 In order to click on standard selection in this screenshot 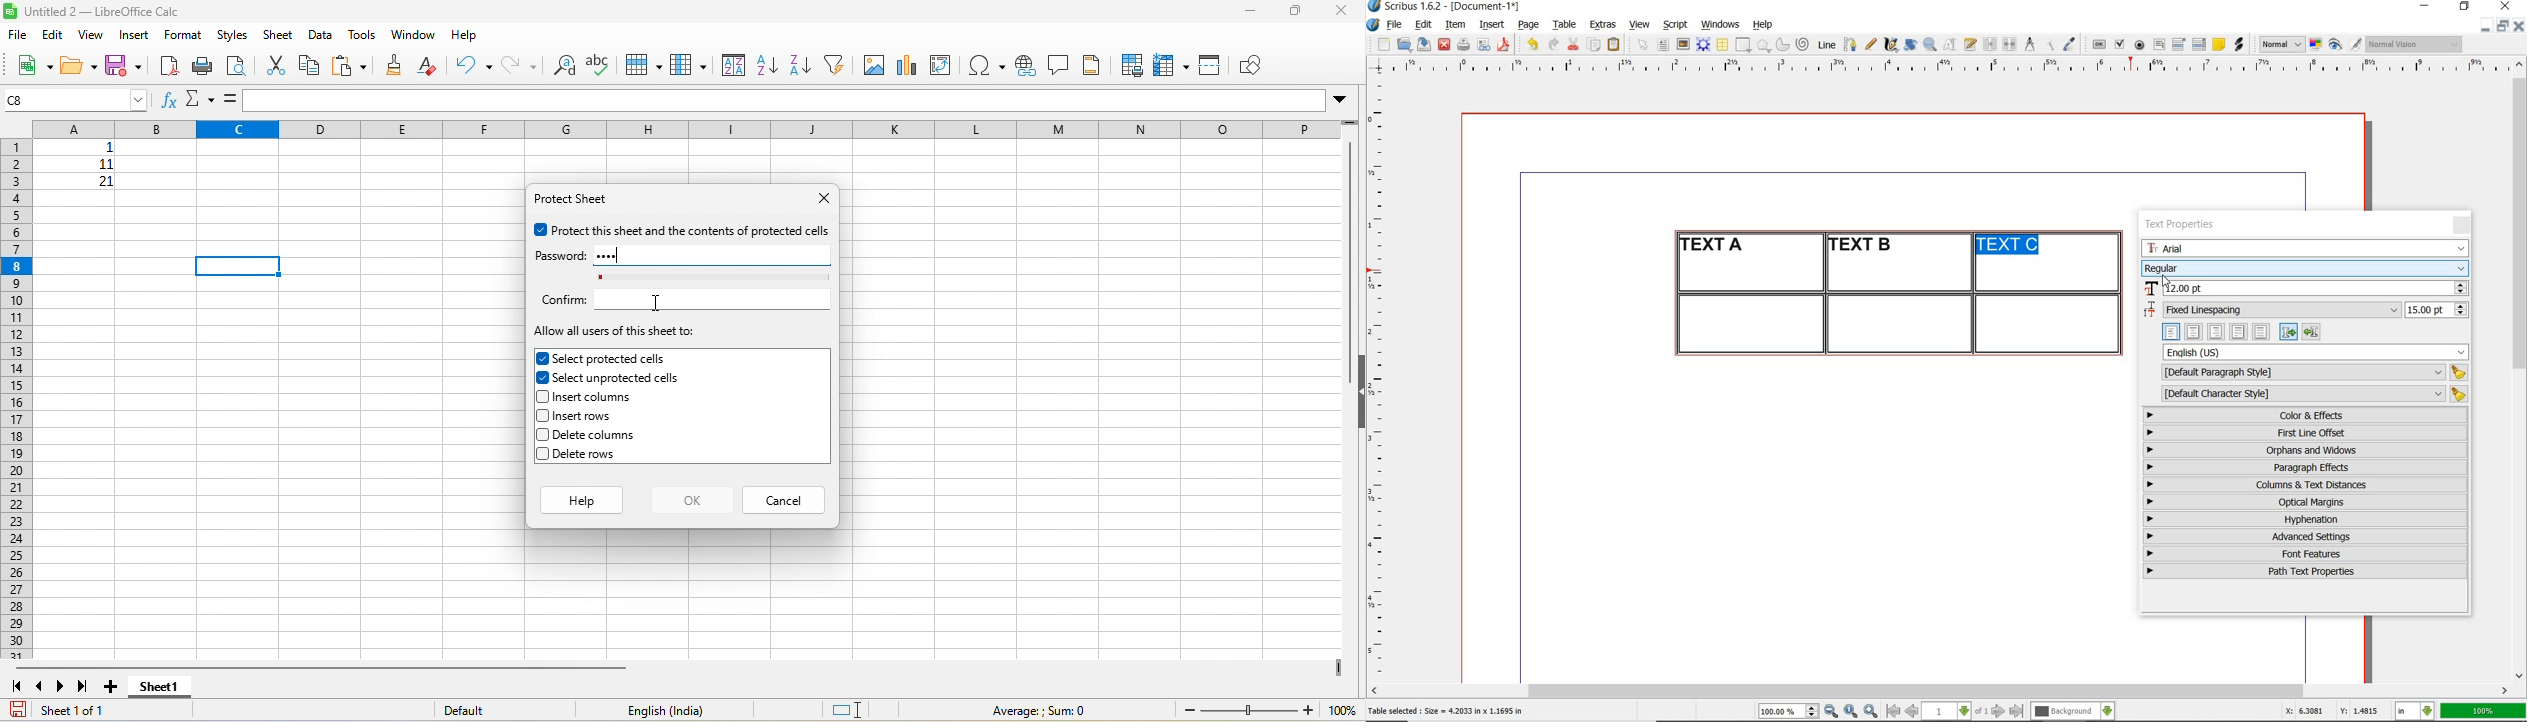, I will do `click(847, 711)`.